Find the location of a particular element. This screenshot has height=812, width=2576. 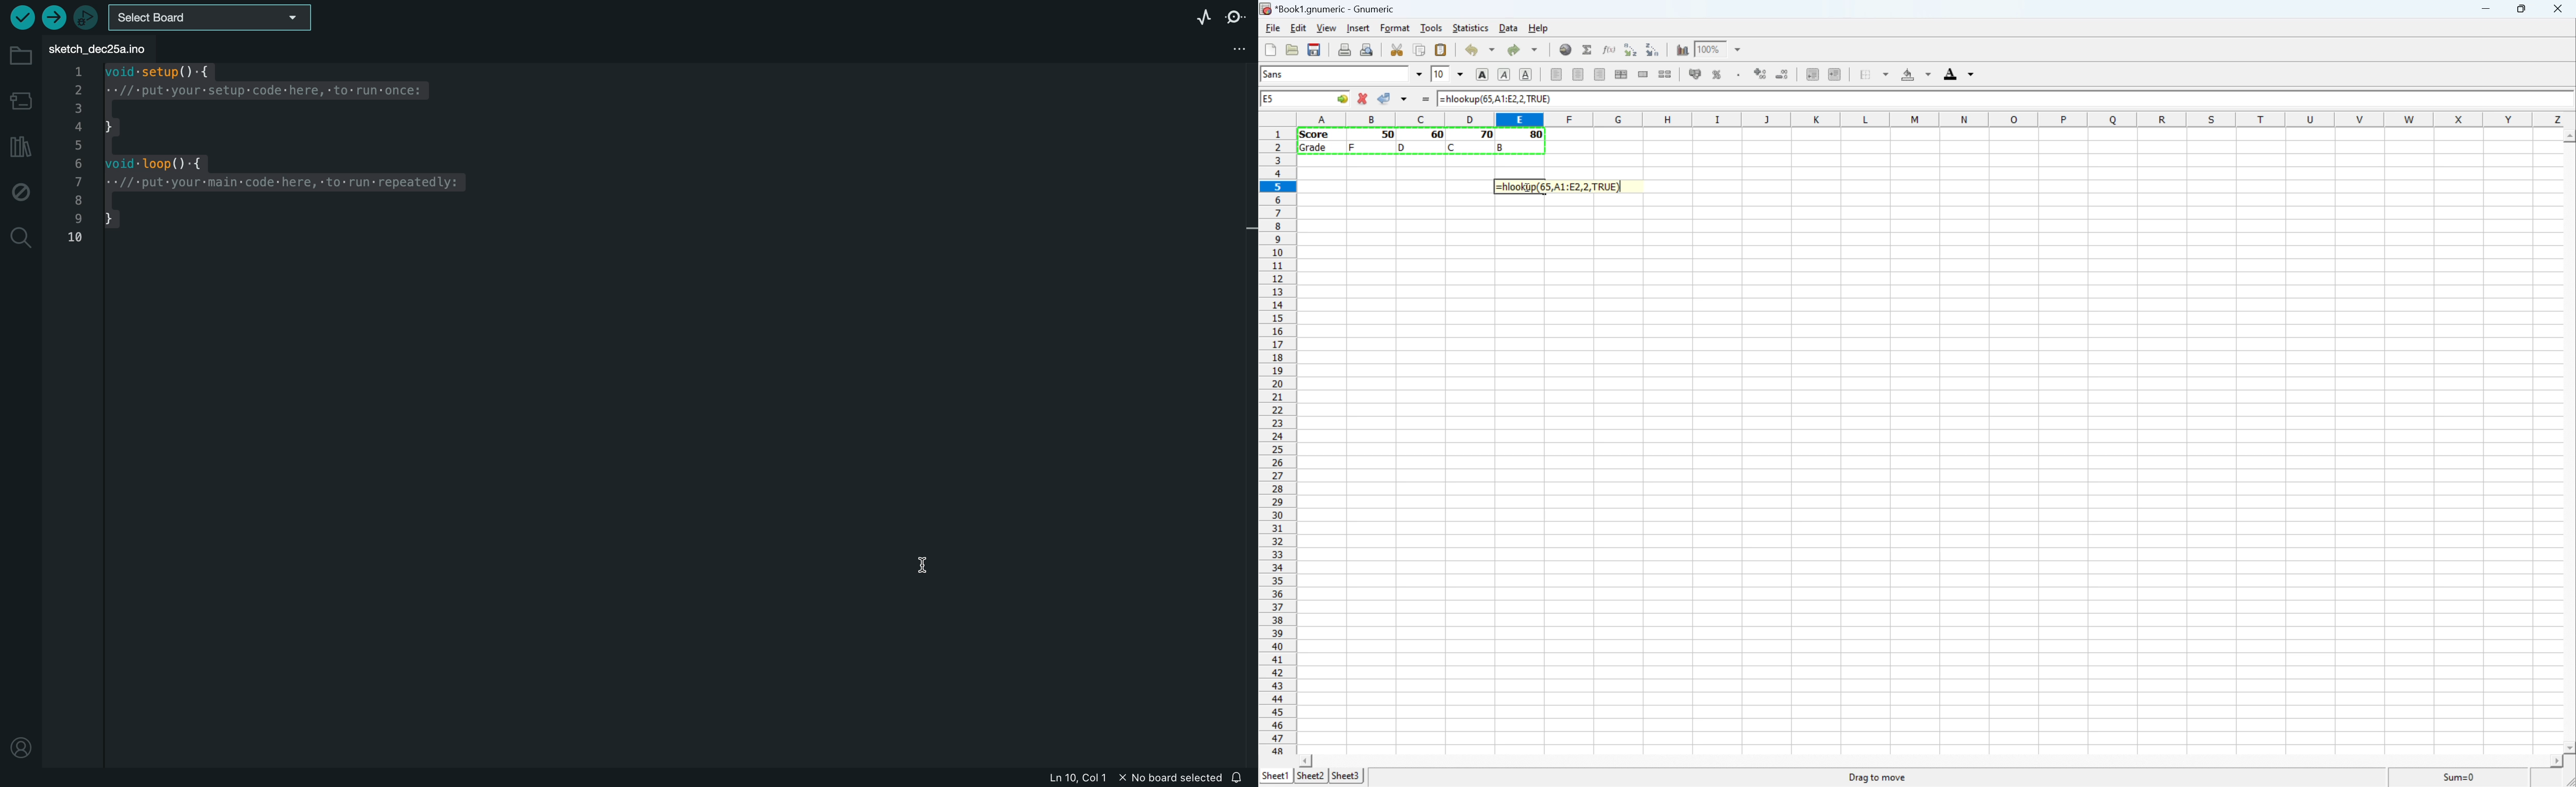

Split Merged ranges of cell is located at coordinates (1663, 76).